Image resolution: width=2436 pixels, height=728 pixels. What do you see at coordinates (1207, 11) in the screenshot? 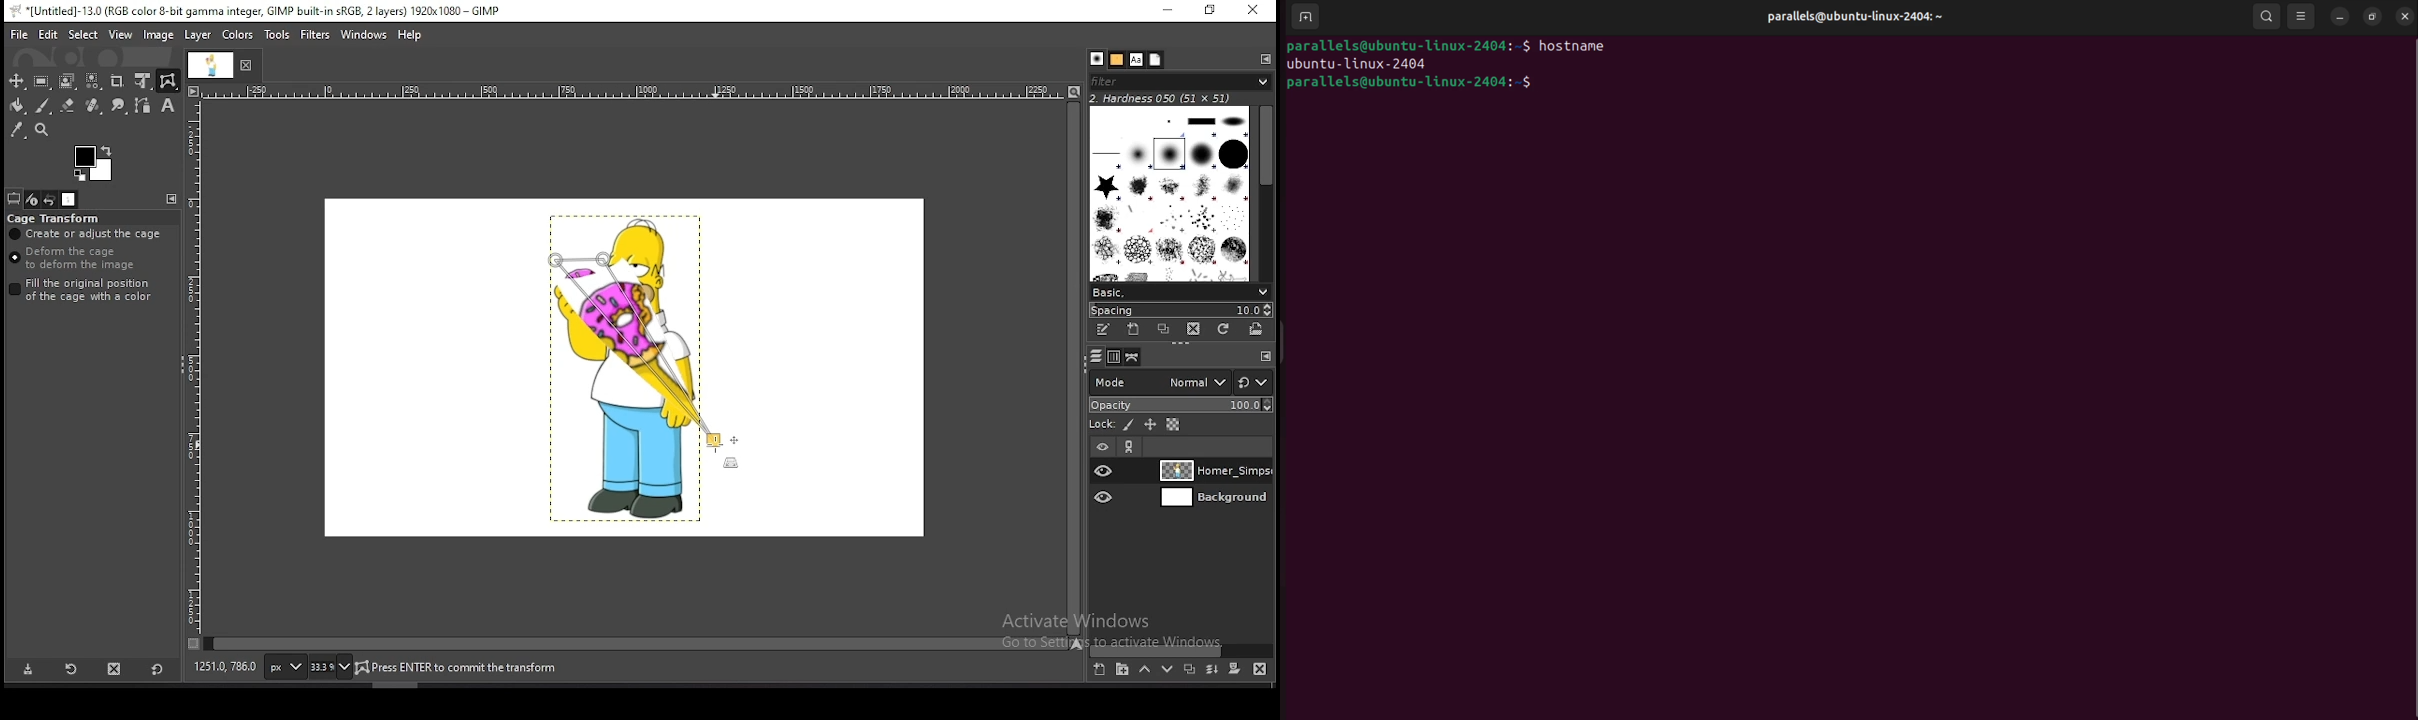
I see `restore` at bounding box center [1207, 11].